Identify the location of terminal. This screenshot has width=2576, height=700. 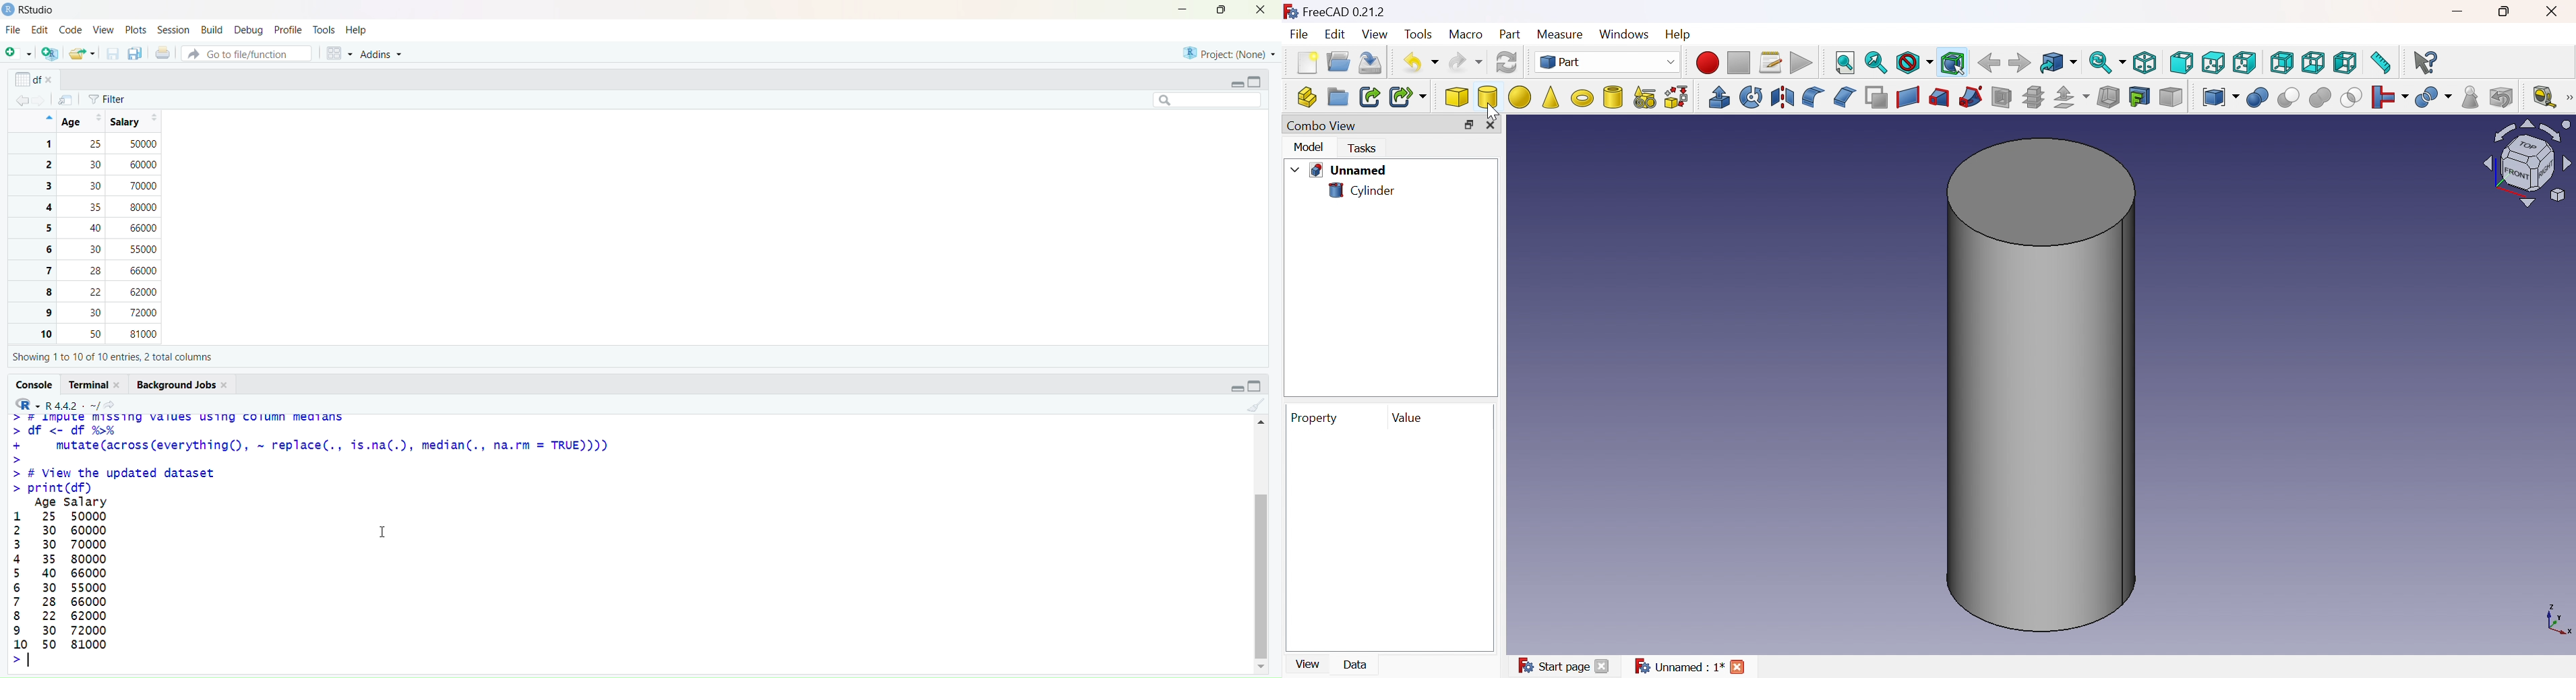
(95, 384).